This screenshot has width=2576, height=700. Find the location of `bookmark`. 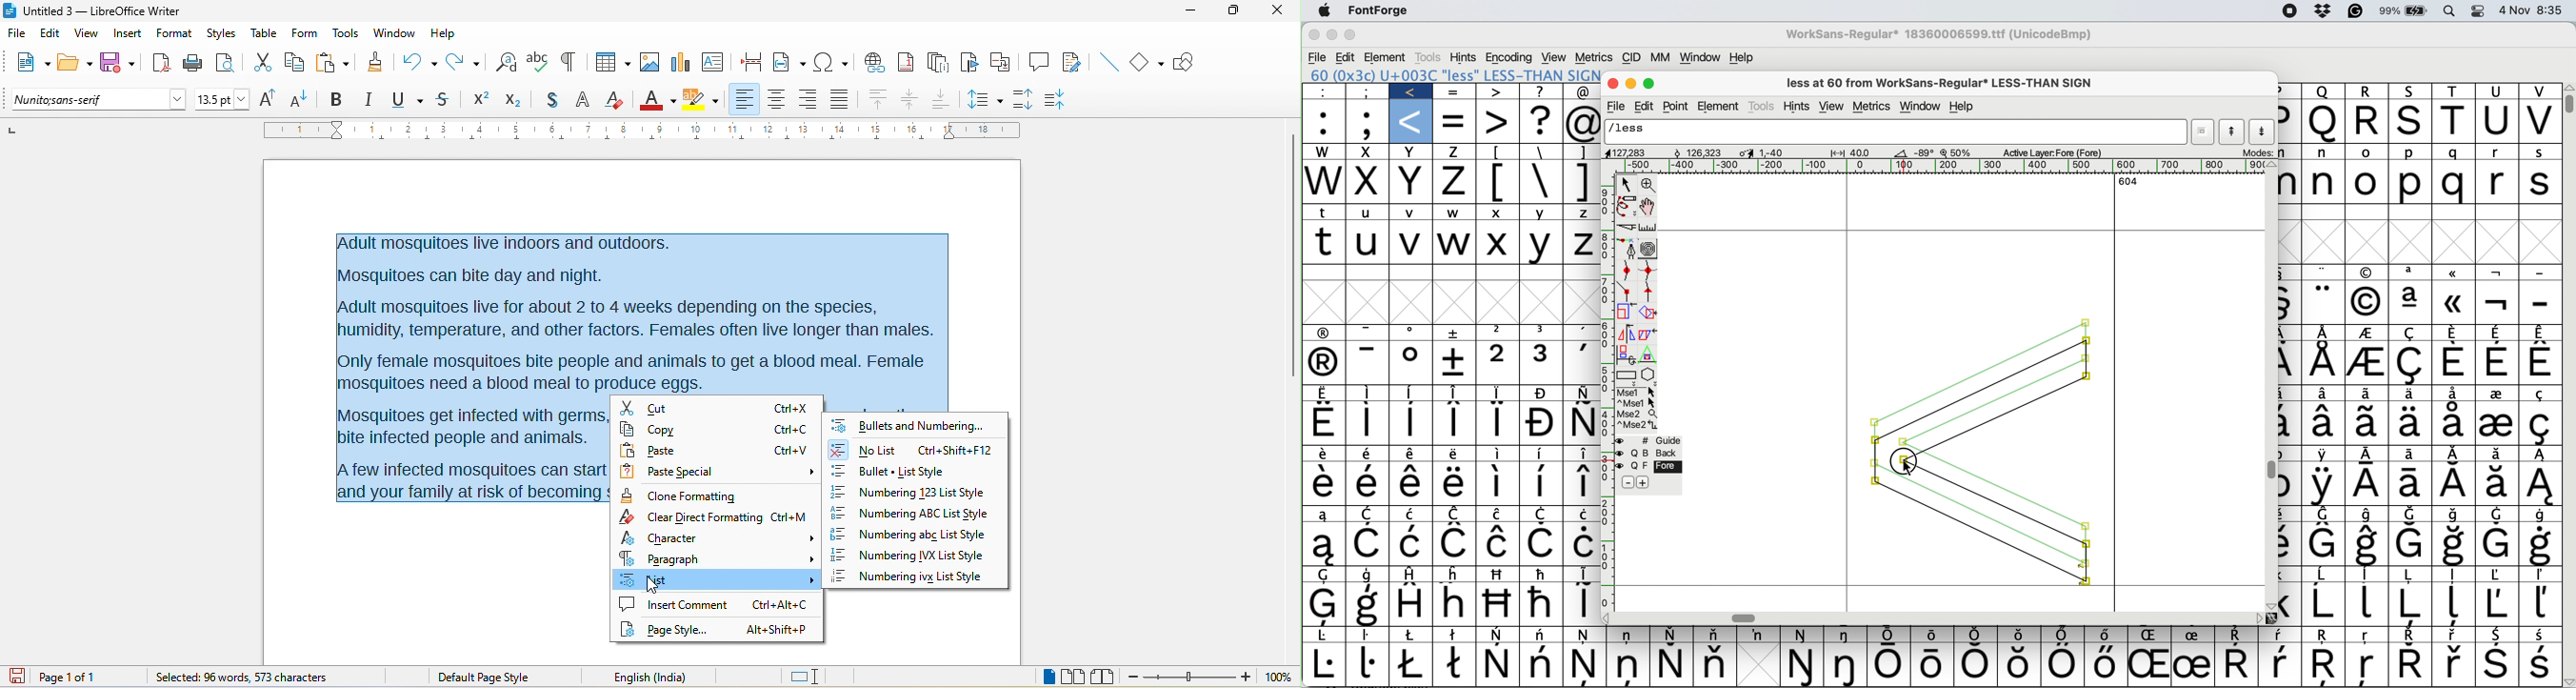

bookmark is located at coordinates (970, 63).